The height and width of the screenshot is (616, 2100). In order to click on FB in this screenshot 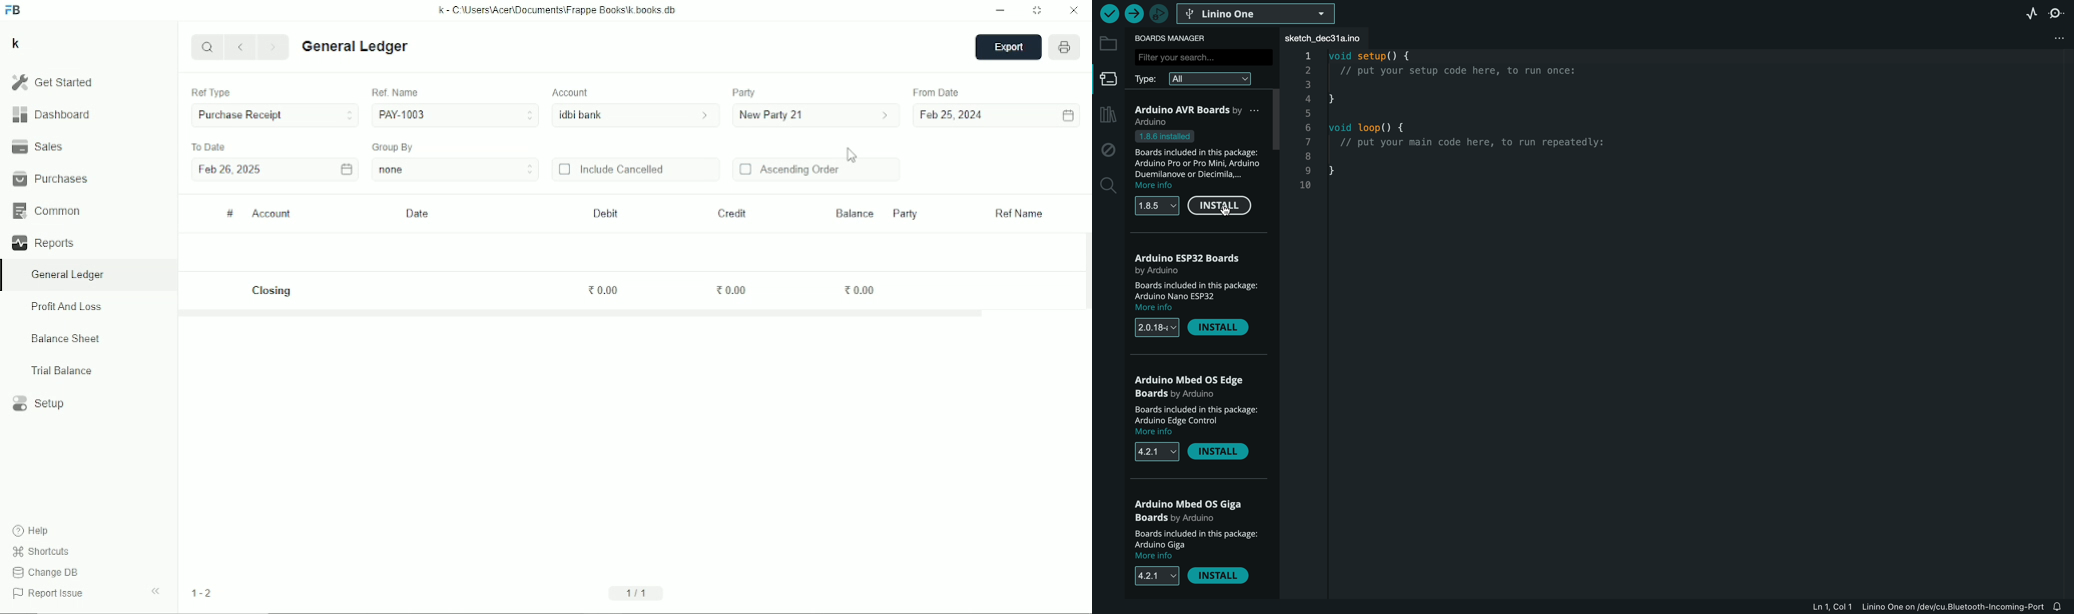, I will do `click(13, 10)`.